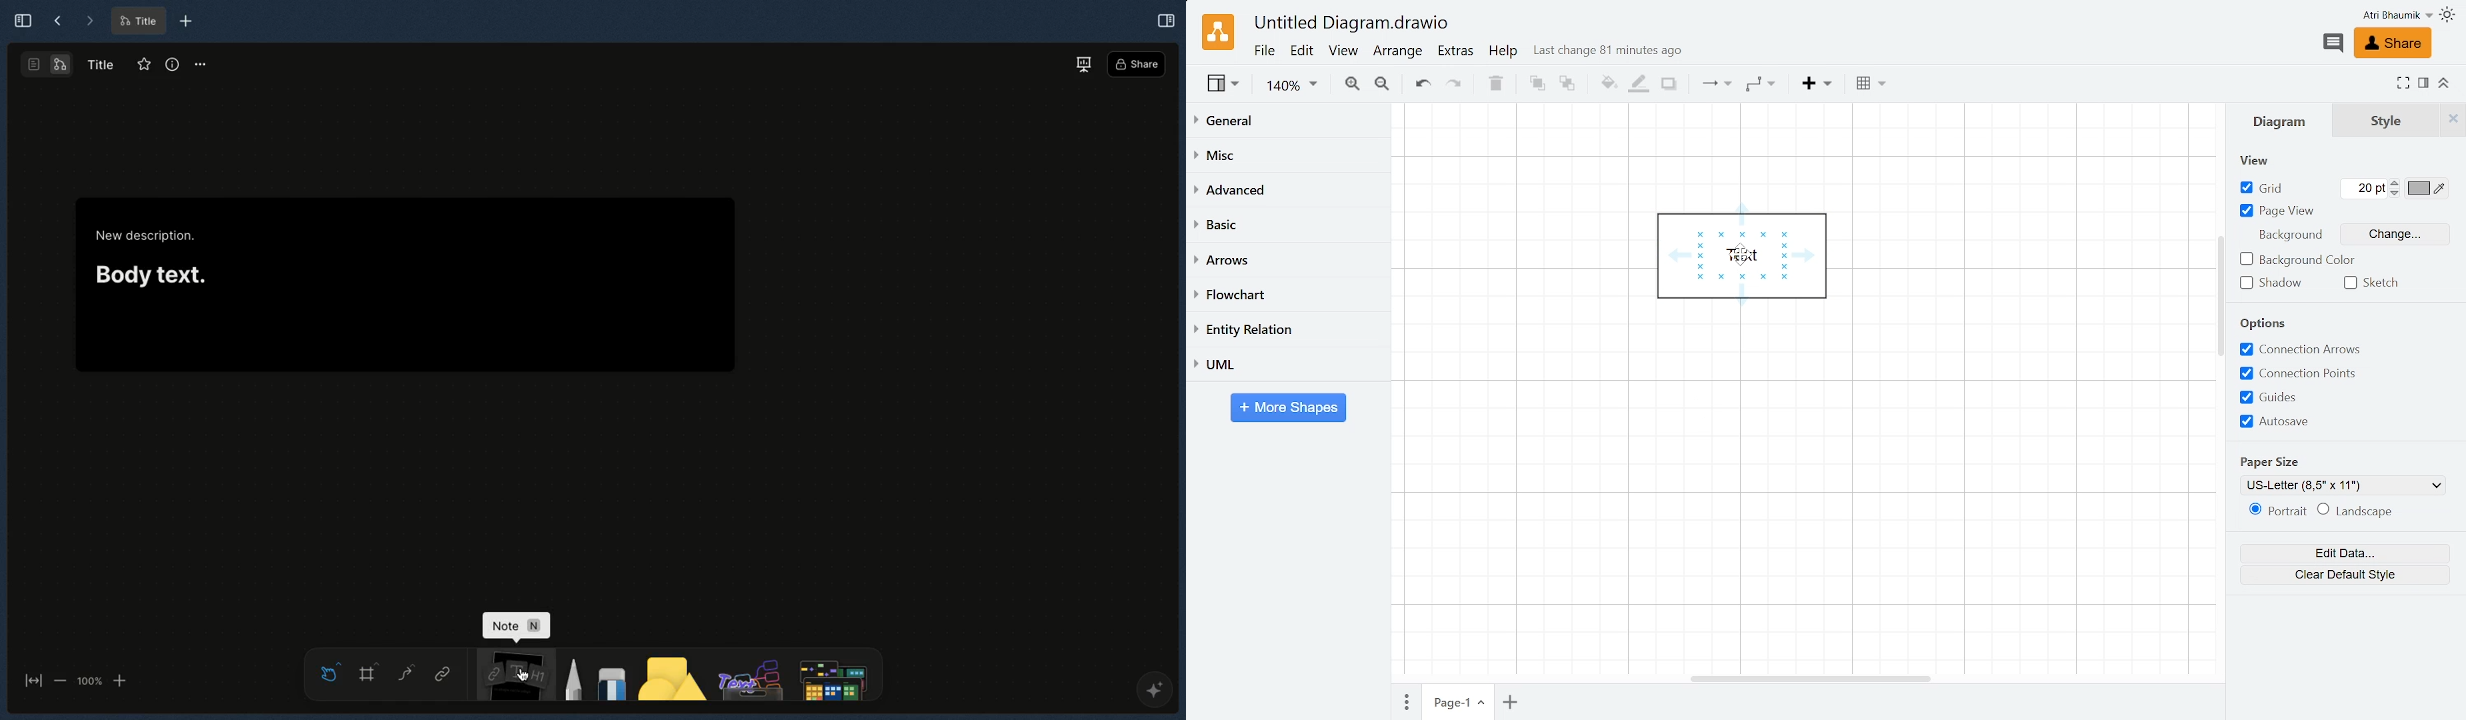  What do you see at coordinates (2384, 15) in the screenshot?
I see `Profile` at bounding box center [2384, 15].